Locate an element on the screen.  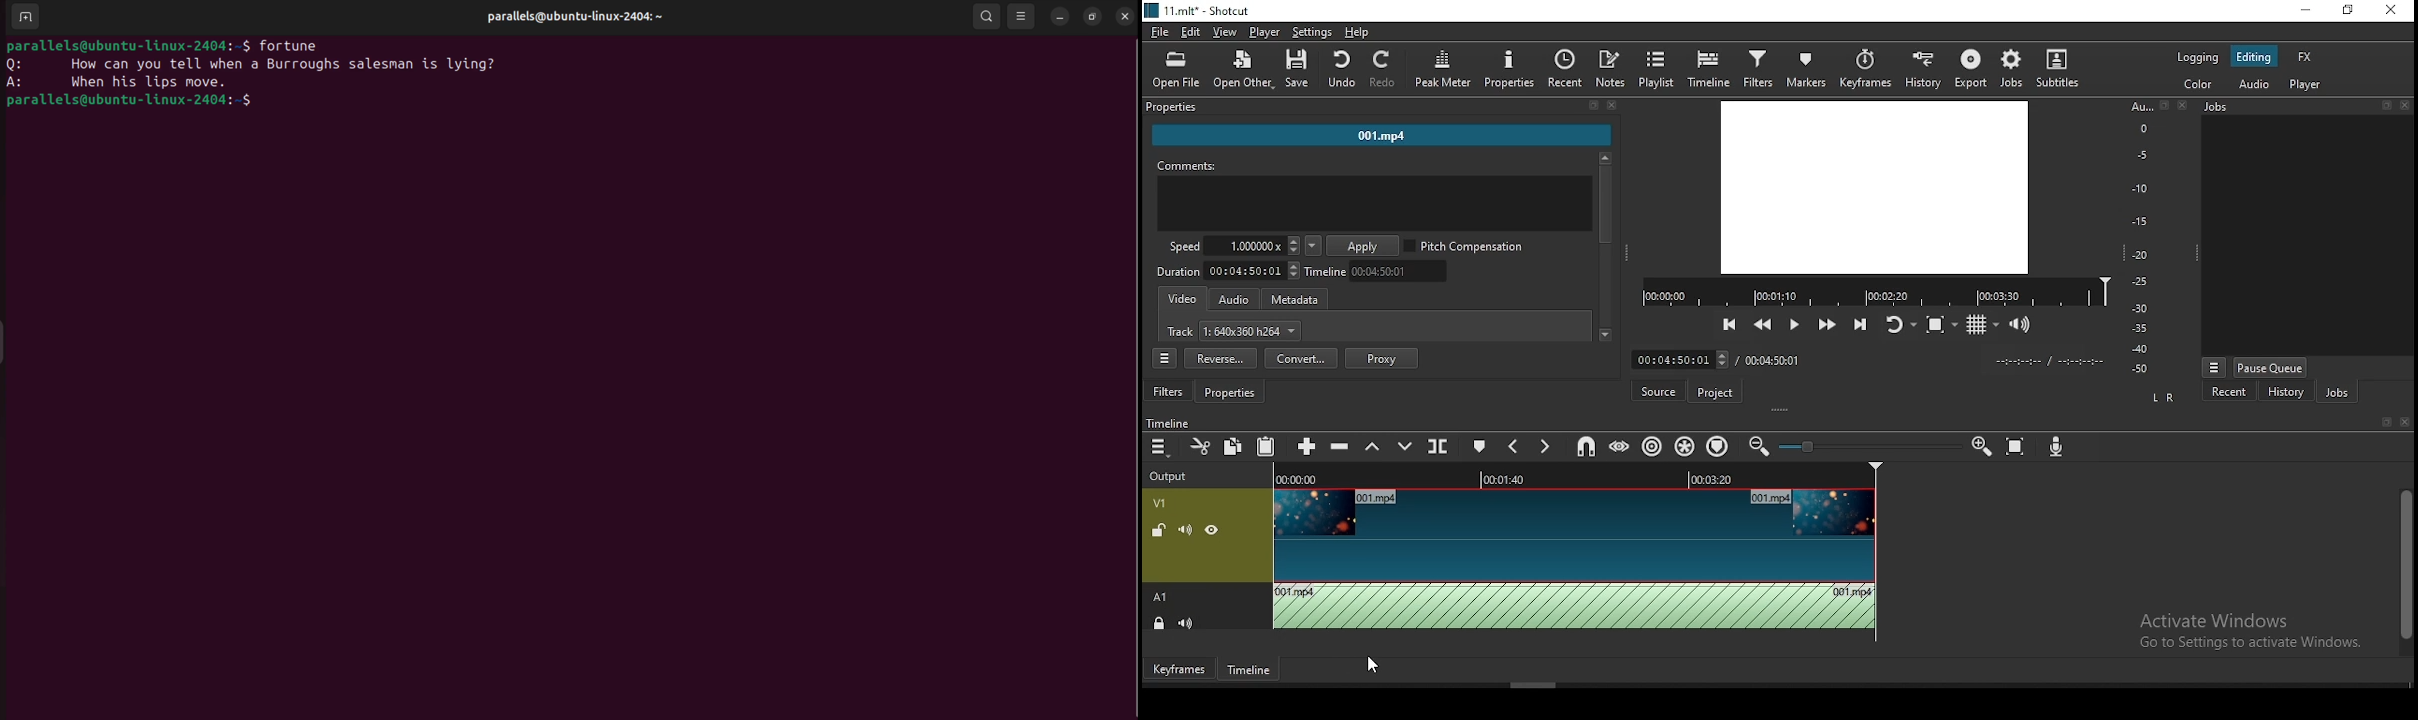
peak meter is located at coordinates (1441, 68).